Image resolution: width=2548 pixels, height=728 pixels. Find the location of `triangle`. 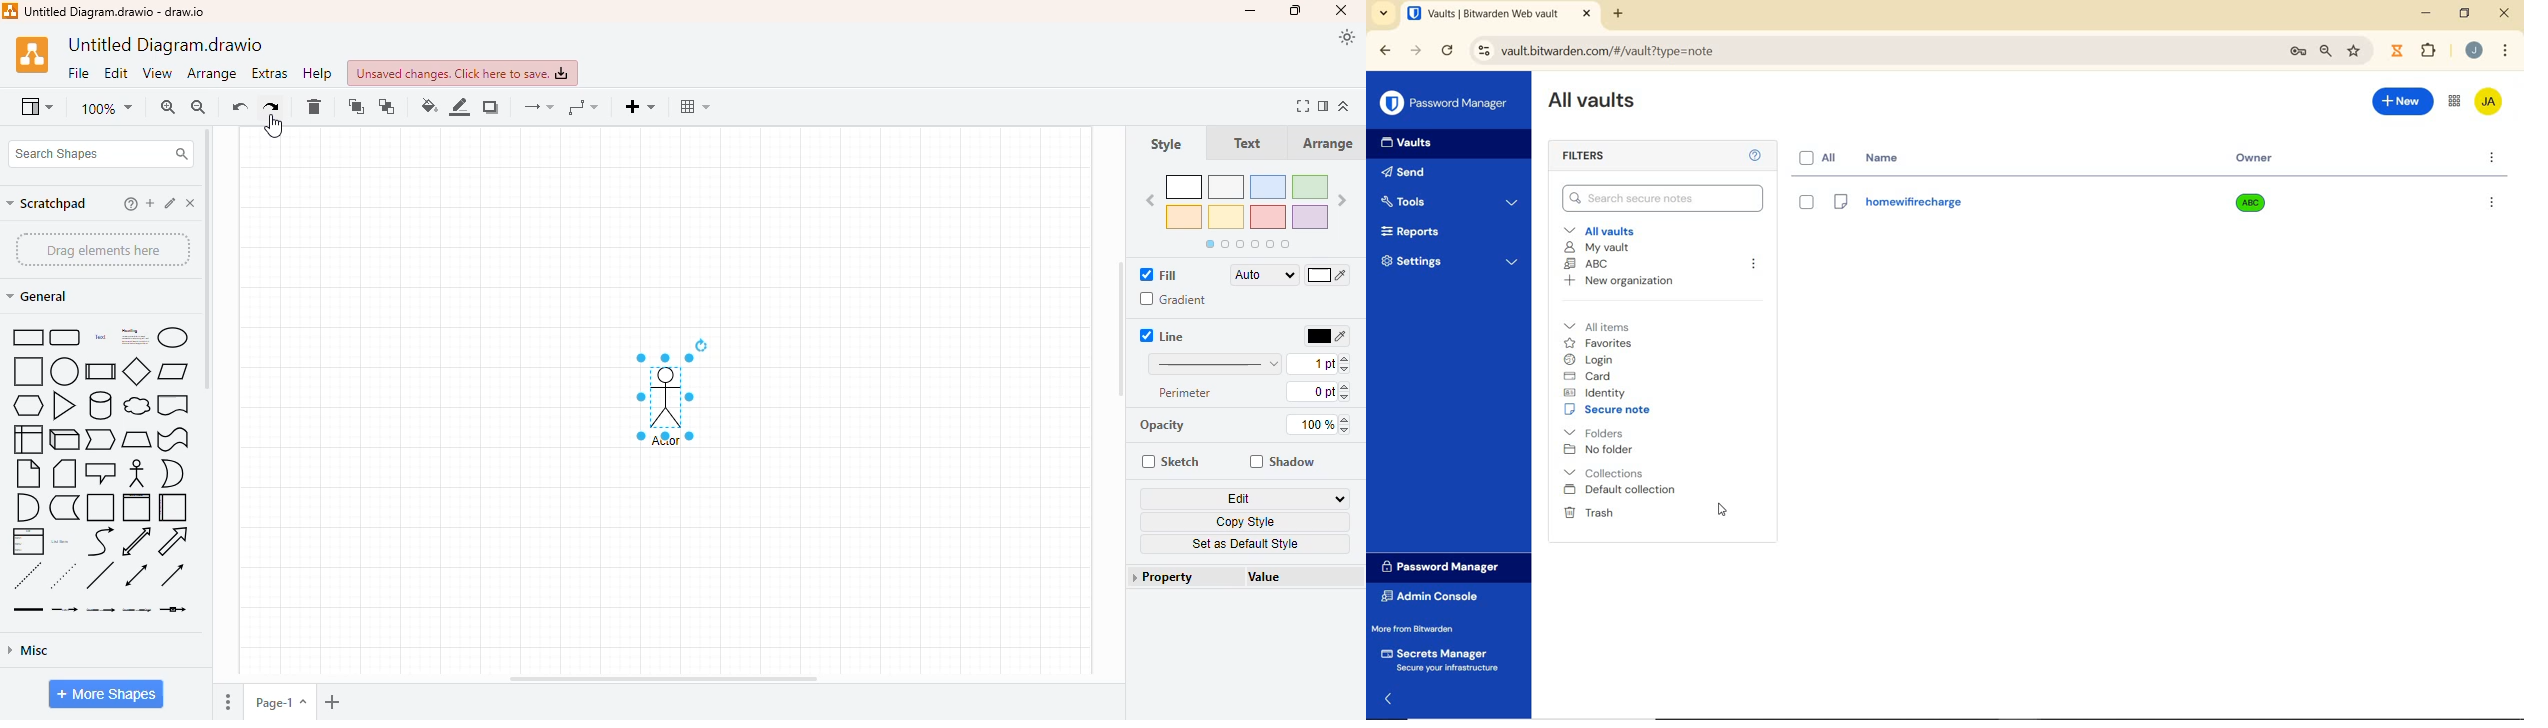

triangle is located at coordinates (65, 406).